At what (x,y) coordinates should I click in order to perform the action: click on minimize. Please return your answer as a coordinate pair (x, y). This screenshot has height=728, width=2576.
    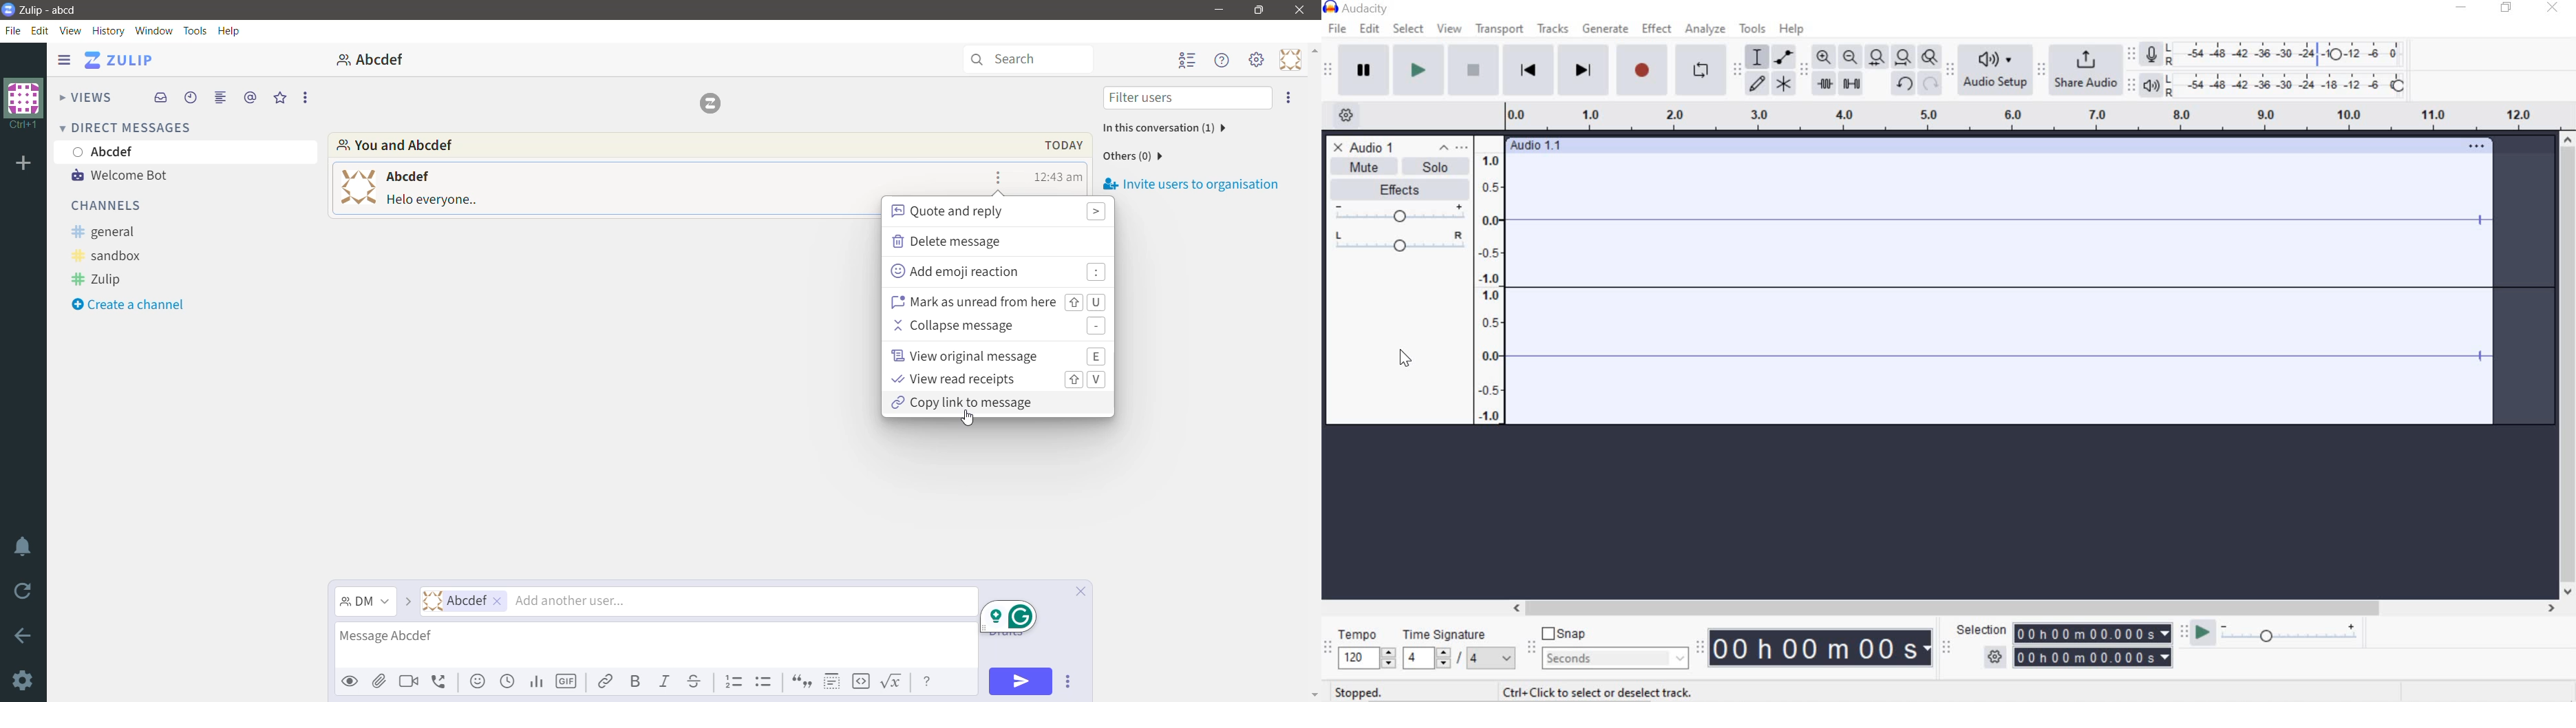
    Looking at the image, I should click on (2462, 9).